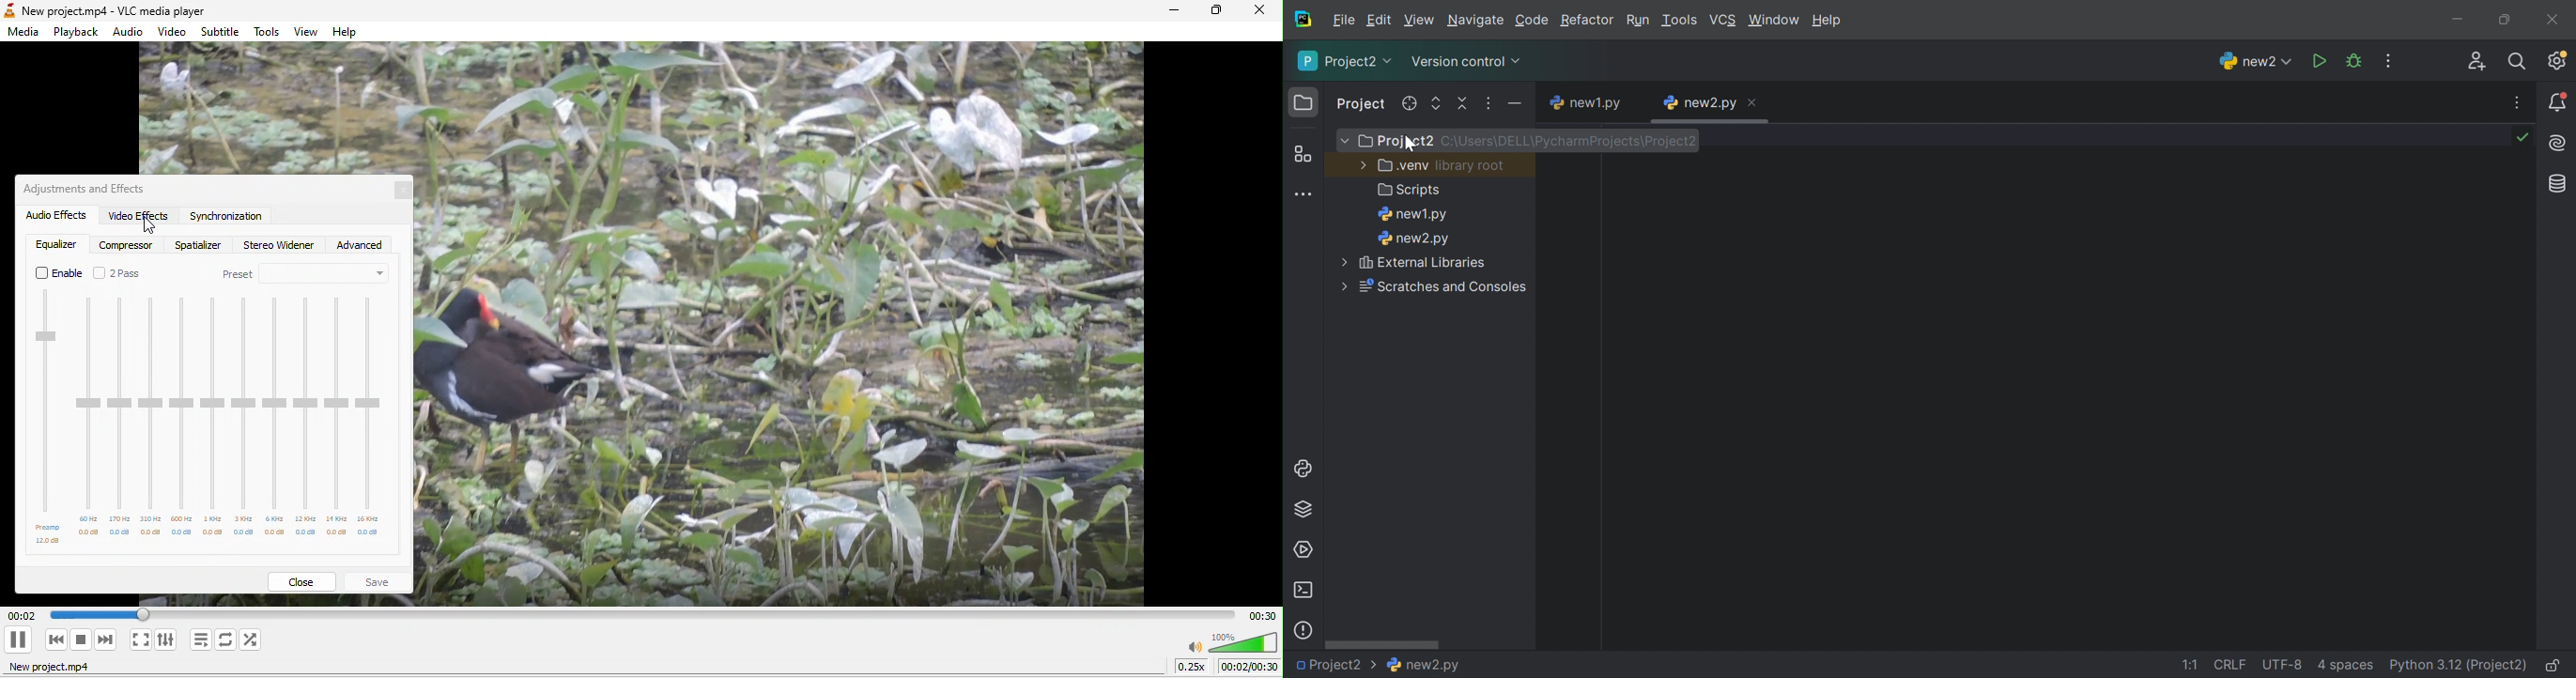 The height and width of the screenshot is (700, 2576). Describe the element at coordinates (174, 32) in the screenshot. I see `video` at that location.